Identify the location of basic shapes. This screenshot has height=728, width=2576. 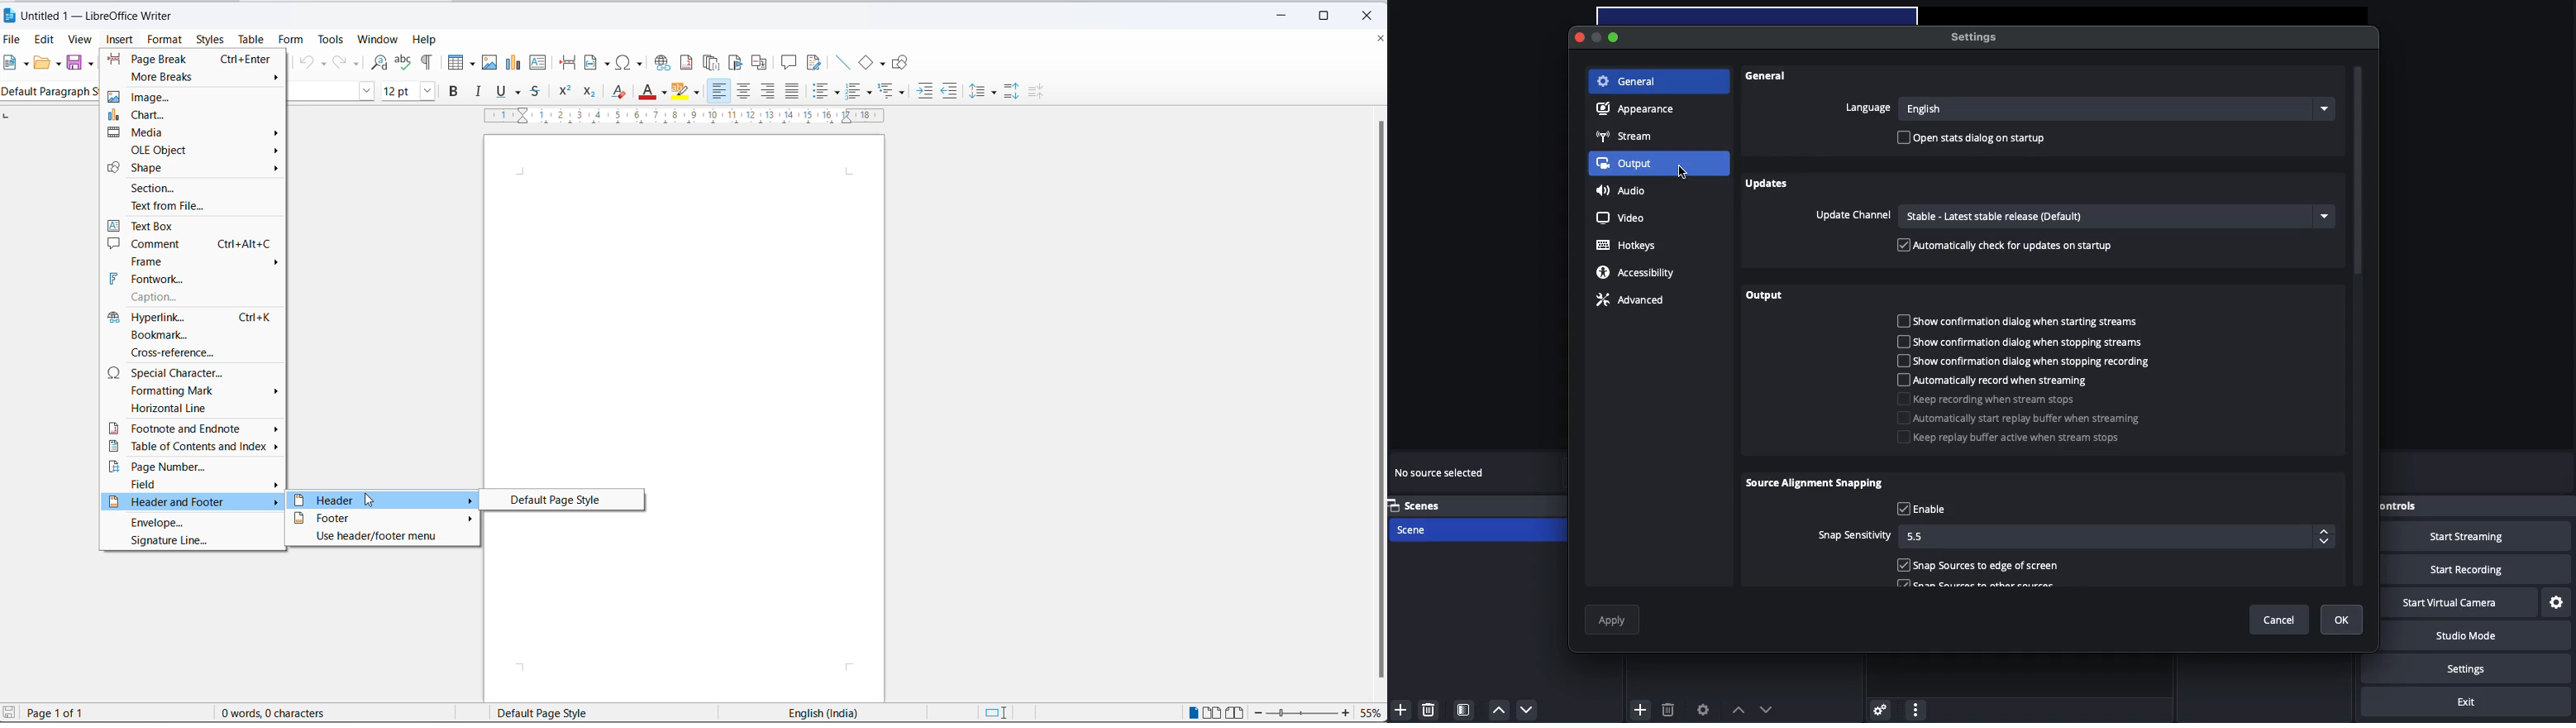
(865, 62).